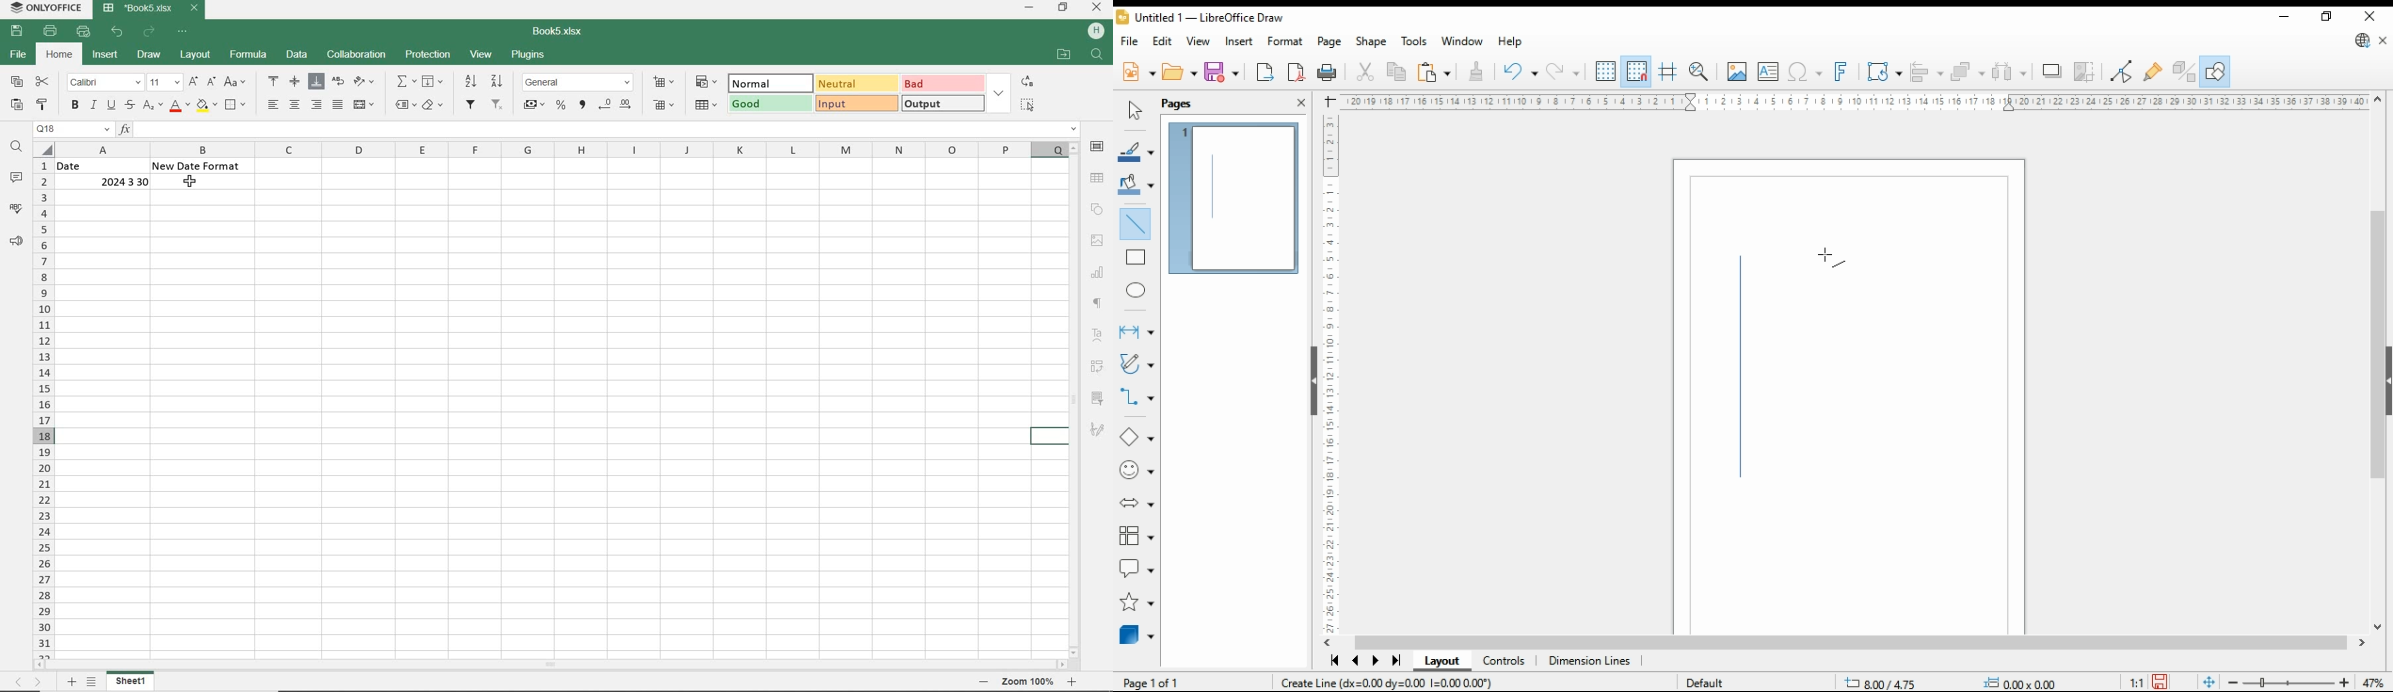  Describe the element at coordinates (93, 105) in the screenshot. I see `ITALIC` at that location.